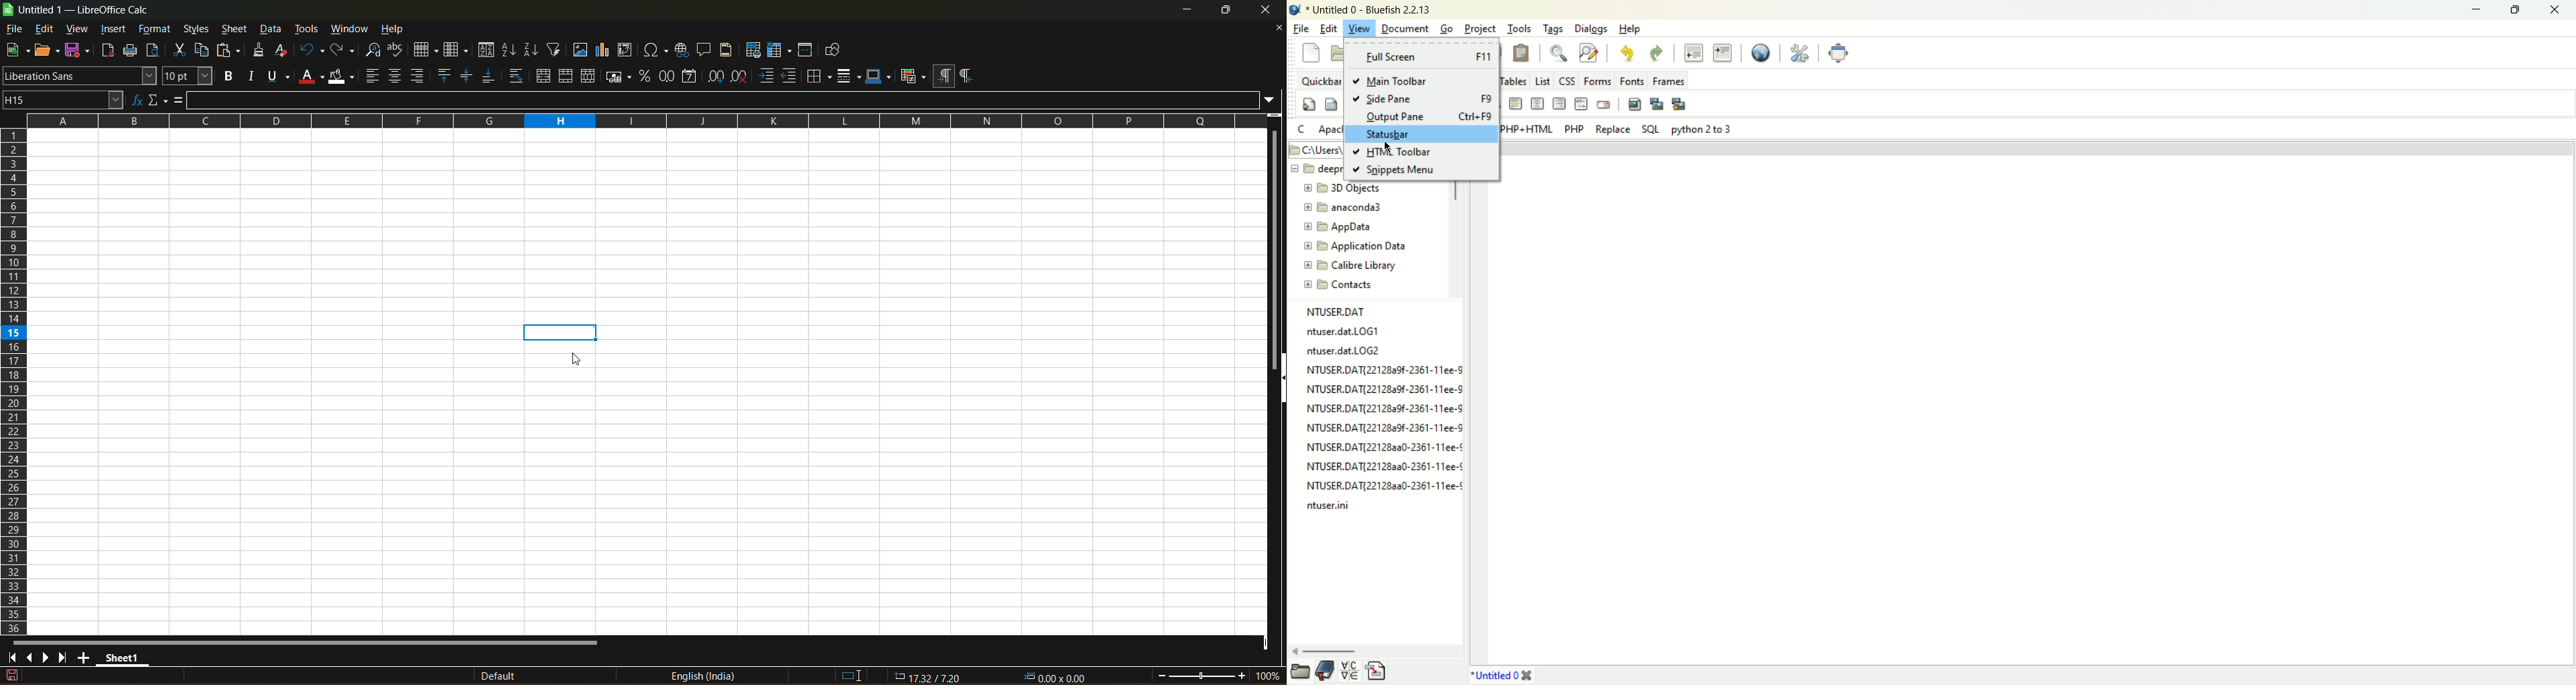  What do you see at coordinates (137, 99) in the screenshot?
I see `function wizard` at bounding box center [137, 99].